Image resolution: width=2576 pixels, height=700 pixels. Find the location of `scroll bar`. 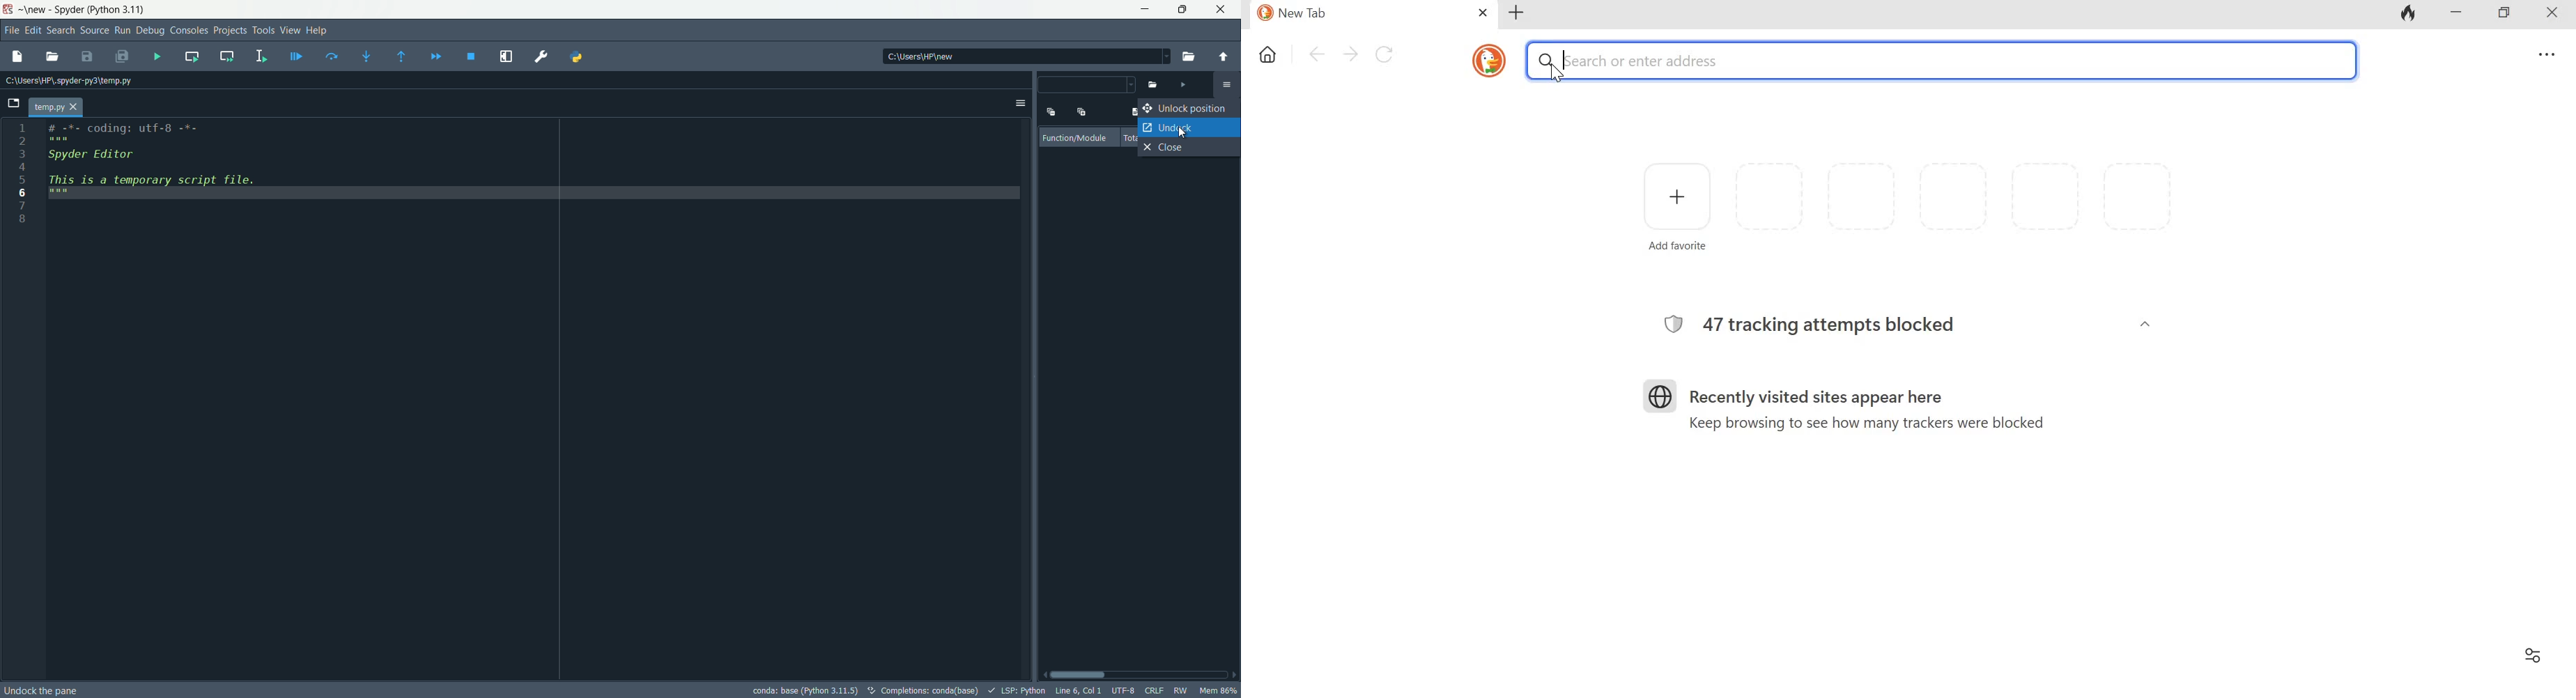

scroll bar is located at coordinates (1140, 675).